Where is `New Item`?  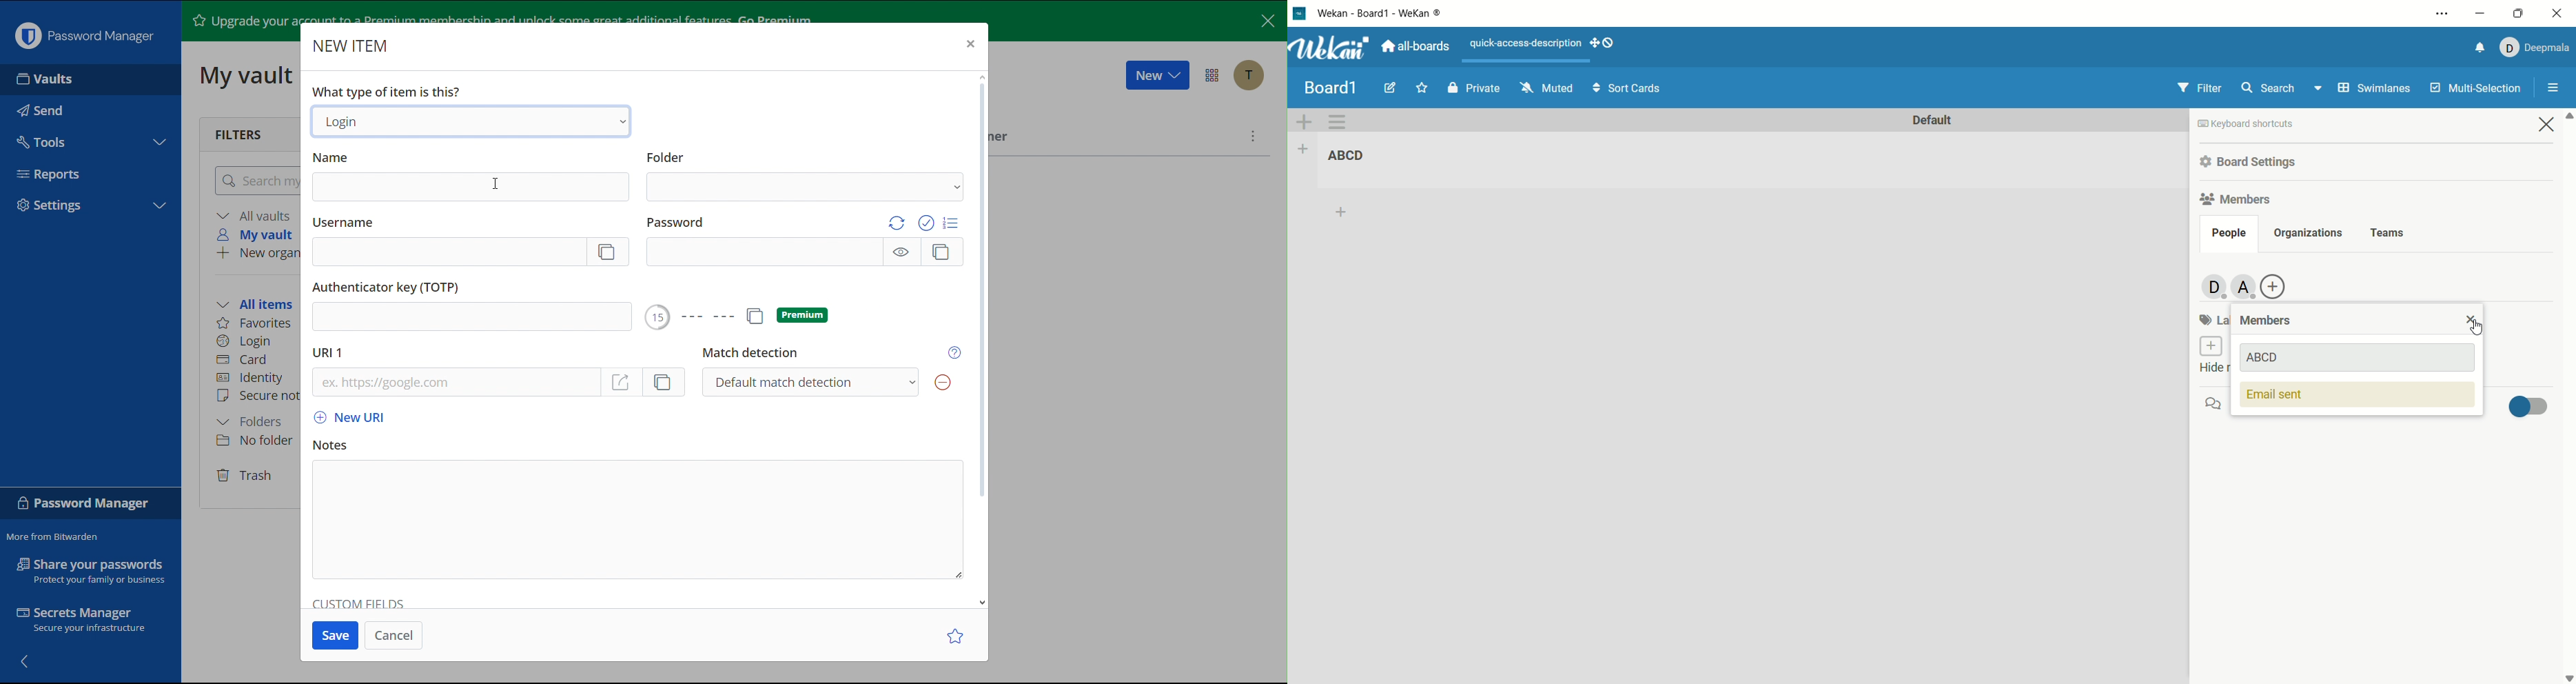
New Item is located at coordinates (355, 46).